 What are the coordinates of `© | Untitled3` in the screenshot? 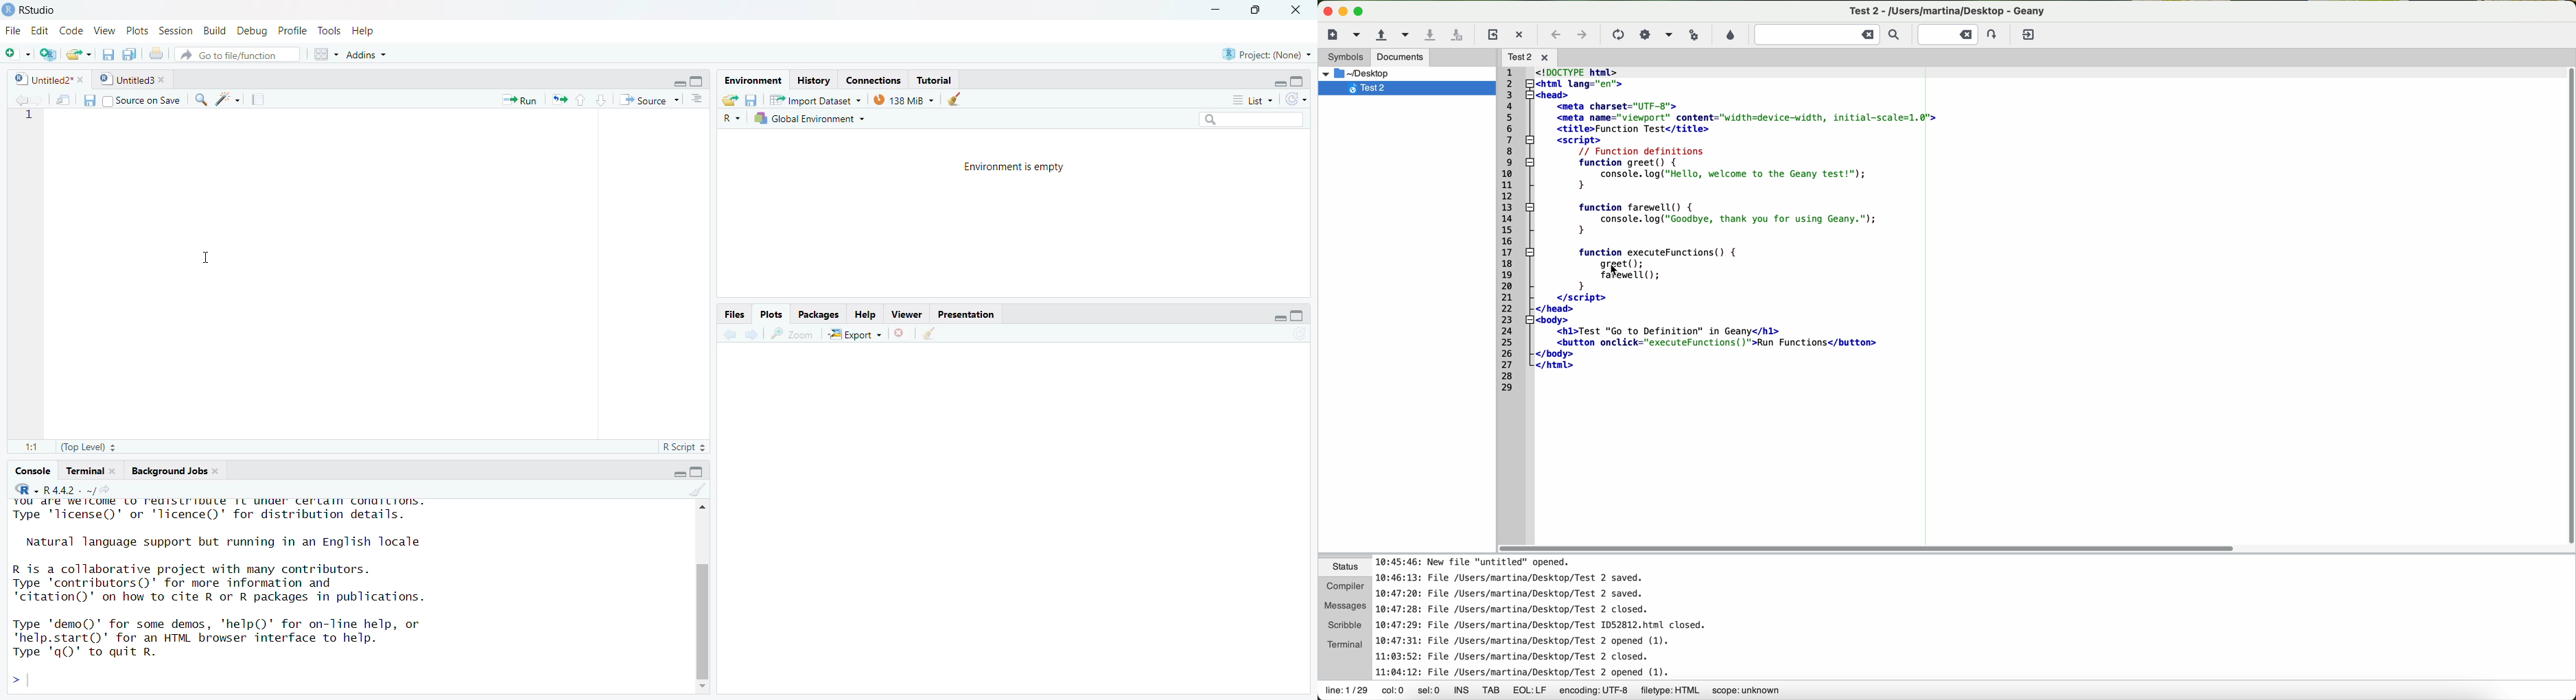 It's located at (121, 78).